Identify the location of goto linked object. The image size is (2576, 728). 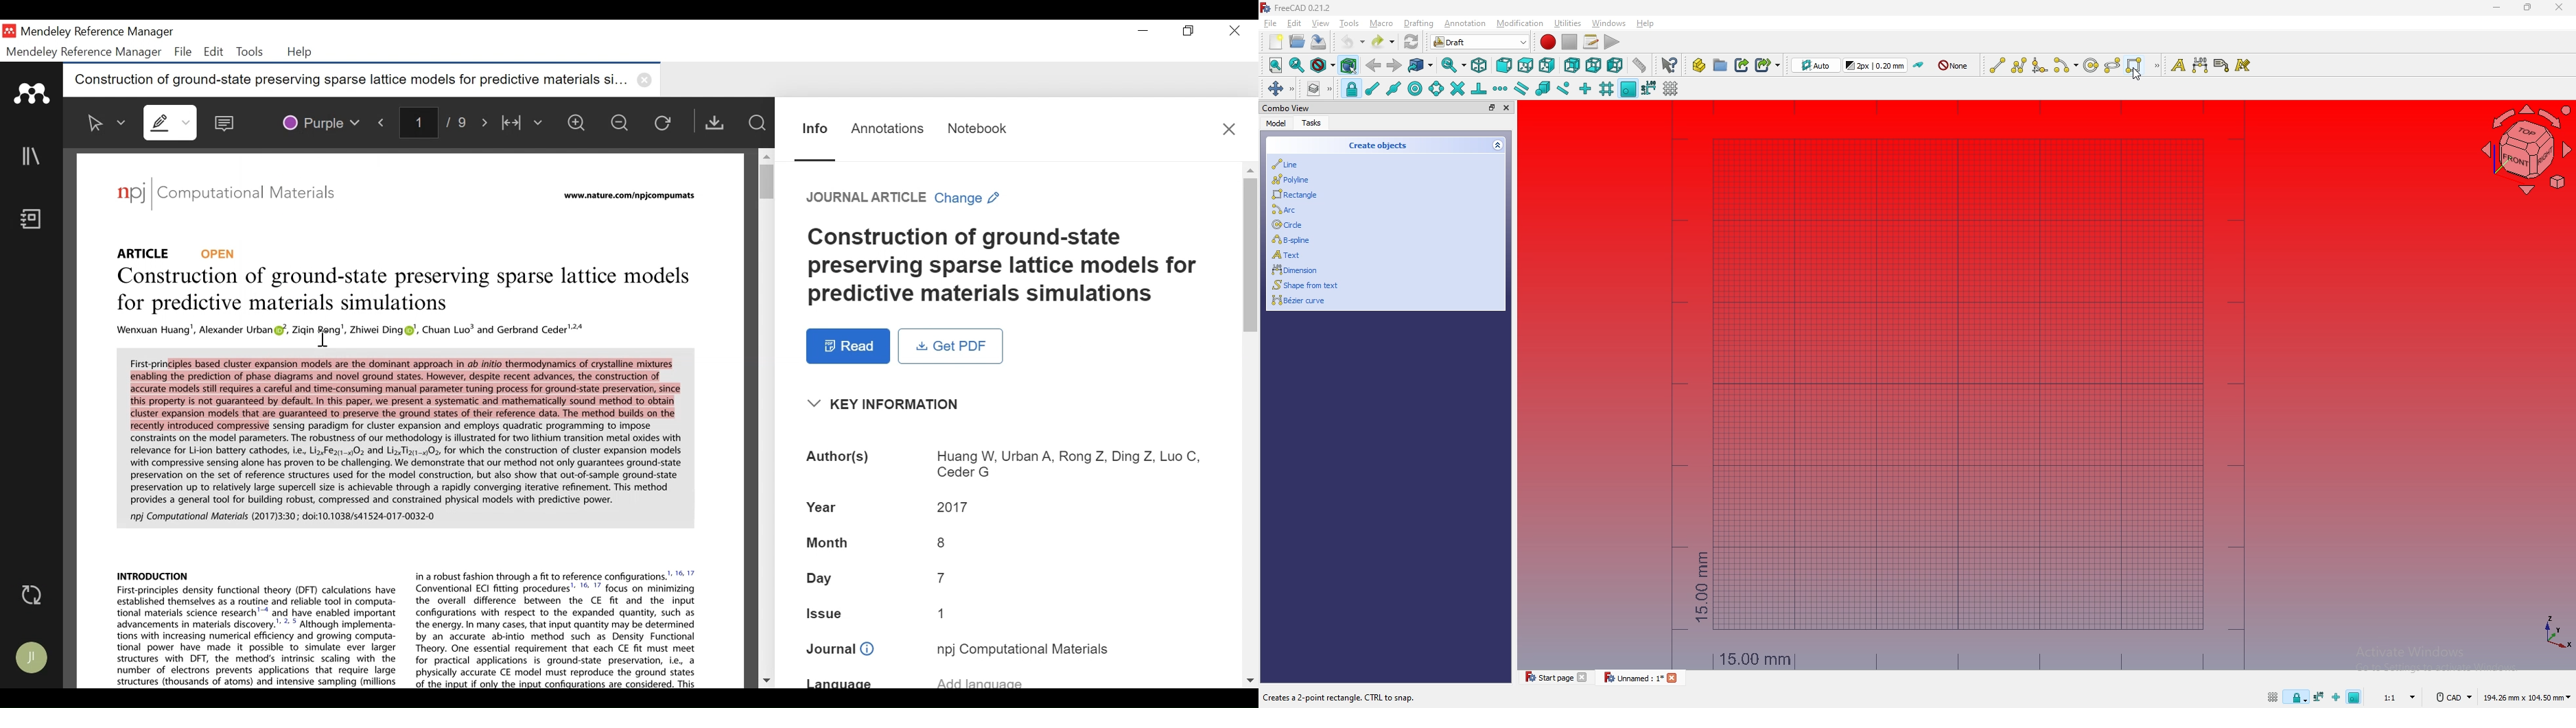
(1422, 66).